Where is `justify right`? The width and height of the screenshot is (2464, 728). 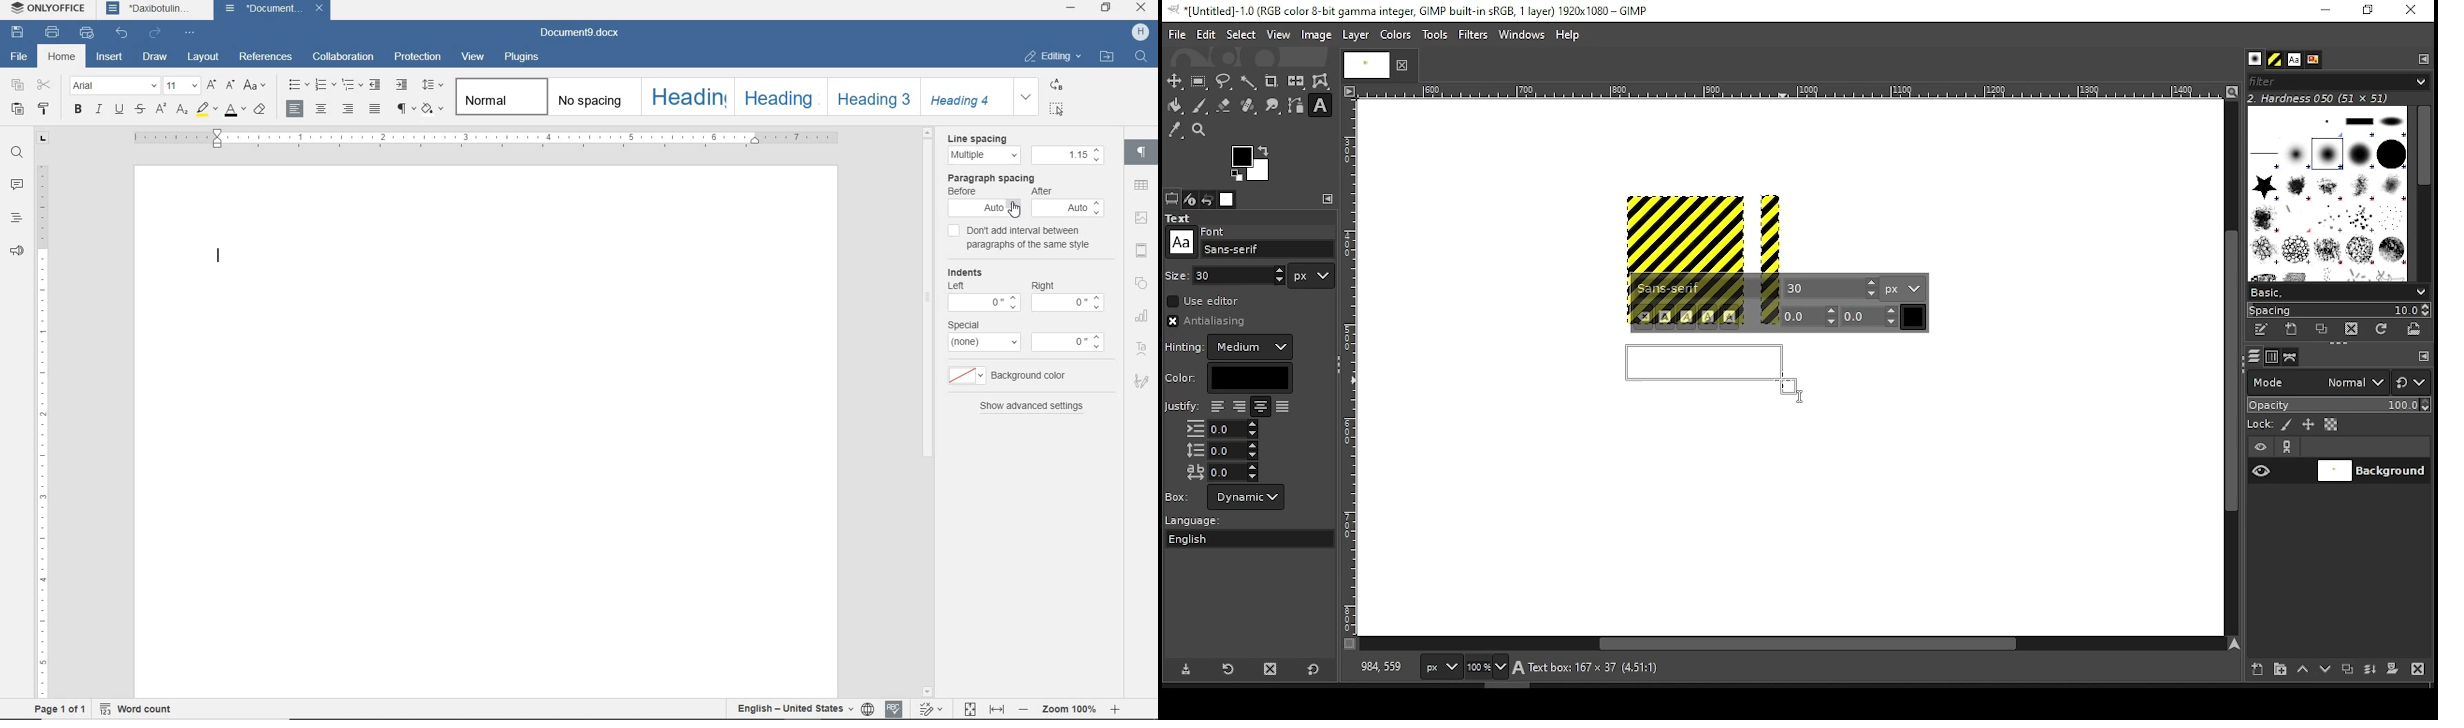
justify right is located at coordinates (1238, 408).